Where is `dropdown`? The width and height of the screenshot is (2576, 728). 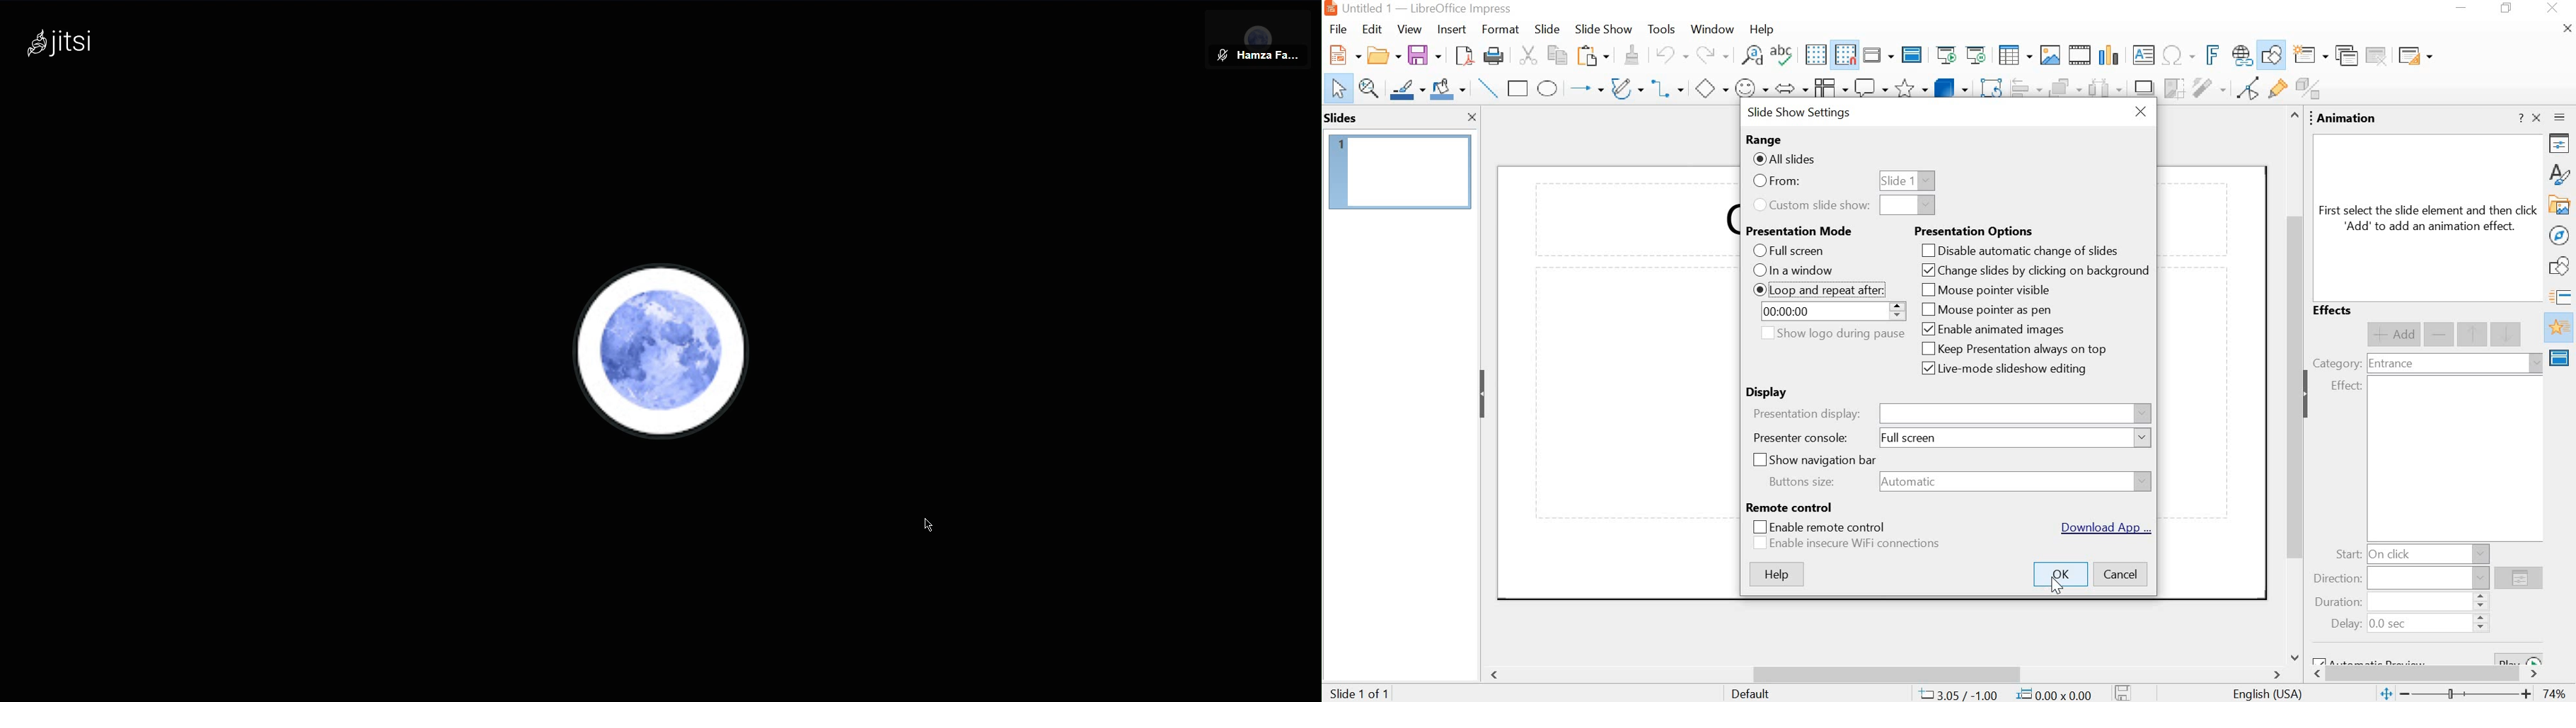 dropdown is located at coordinates (1908, 206).